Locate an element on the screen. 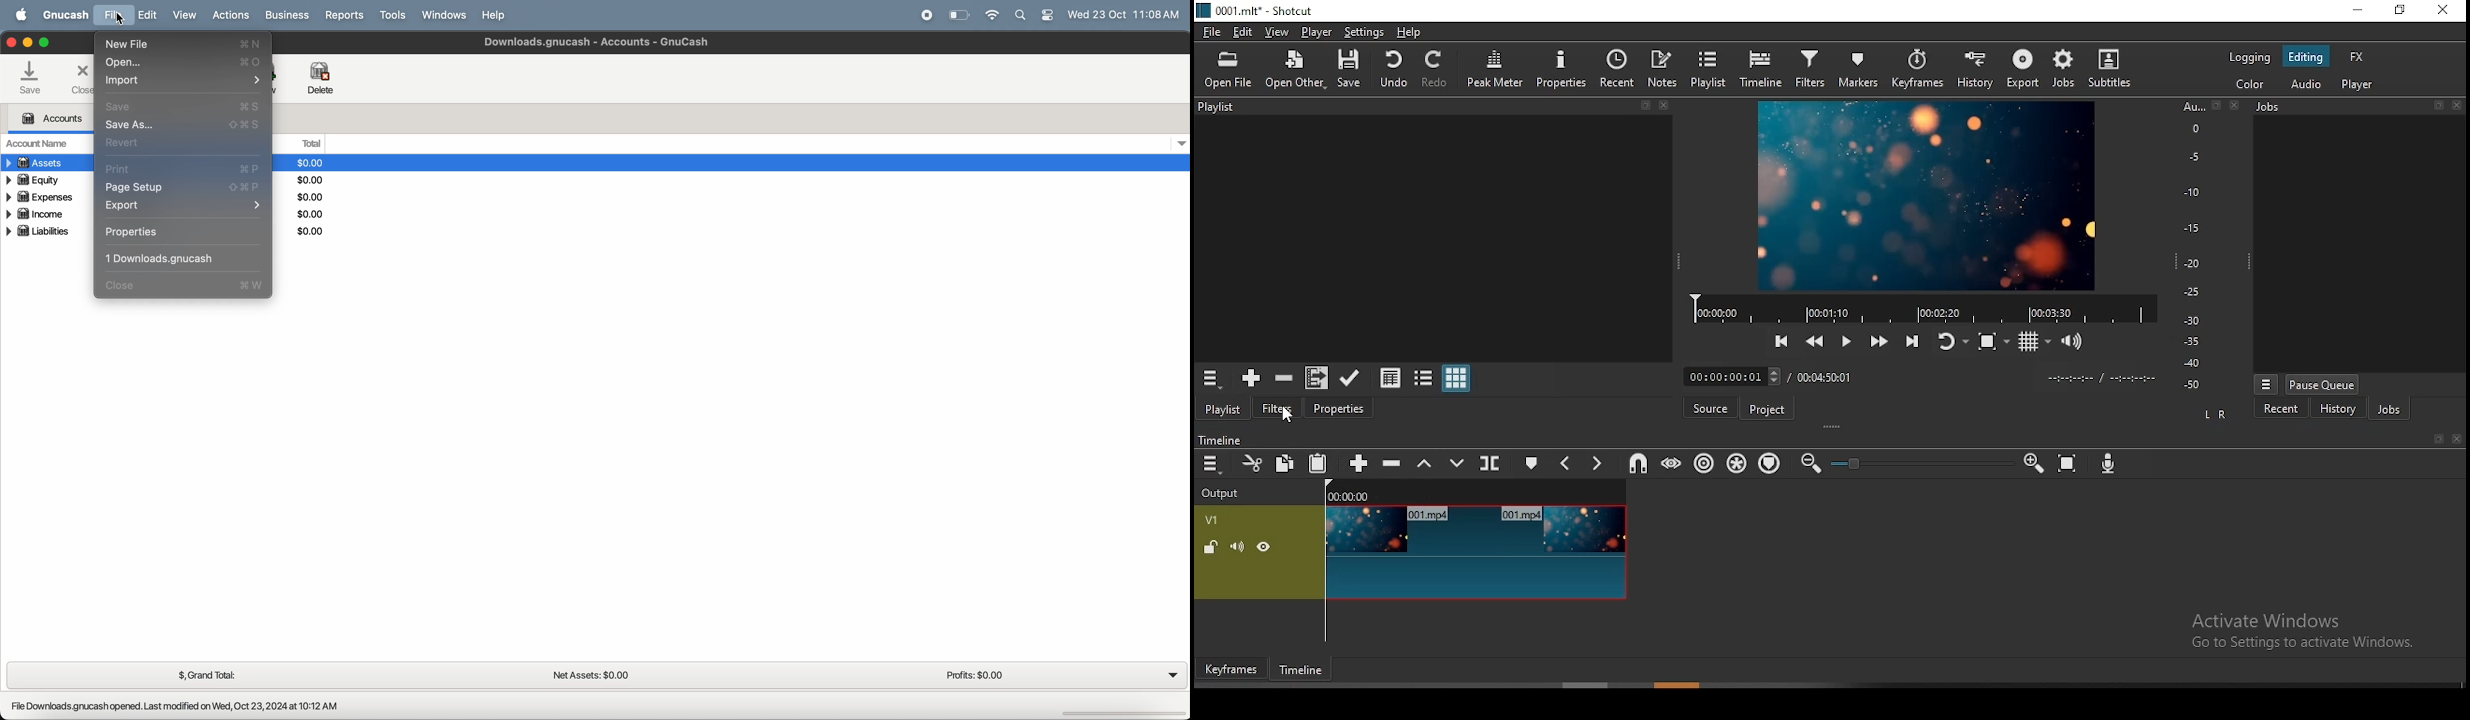 The image size is (2492, 728). notes is located at coordinates (1665, 68).